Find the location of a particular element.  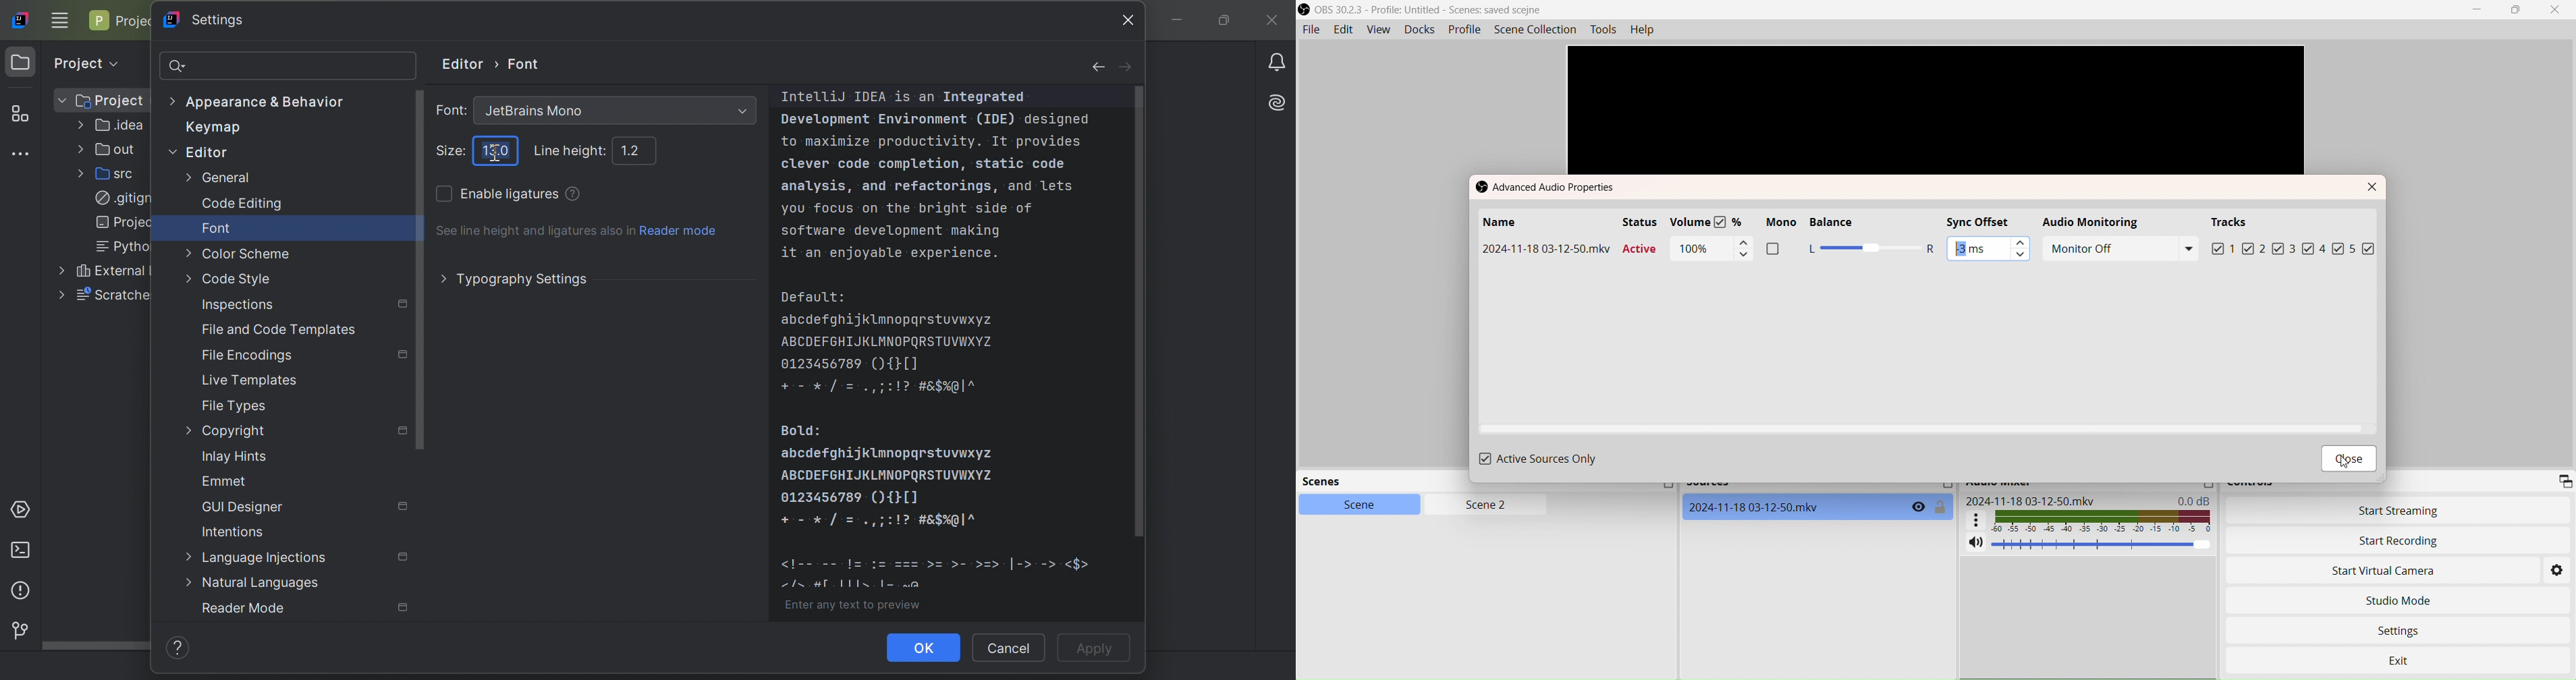

Decrement is located at coordinates (1743, 257).